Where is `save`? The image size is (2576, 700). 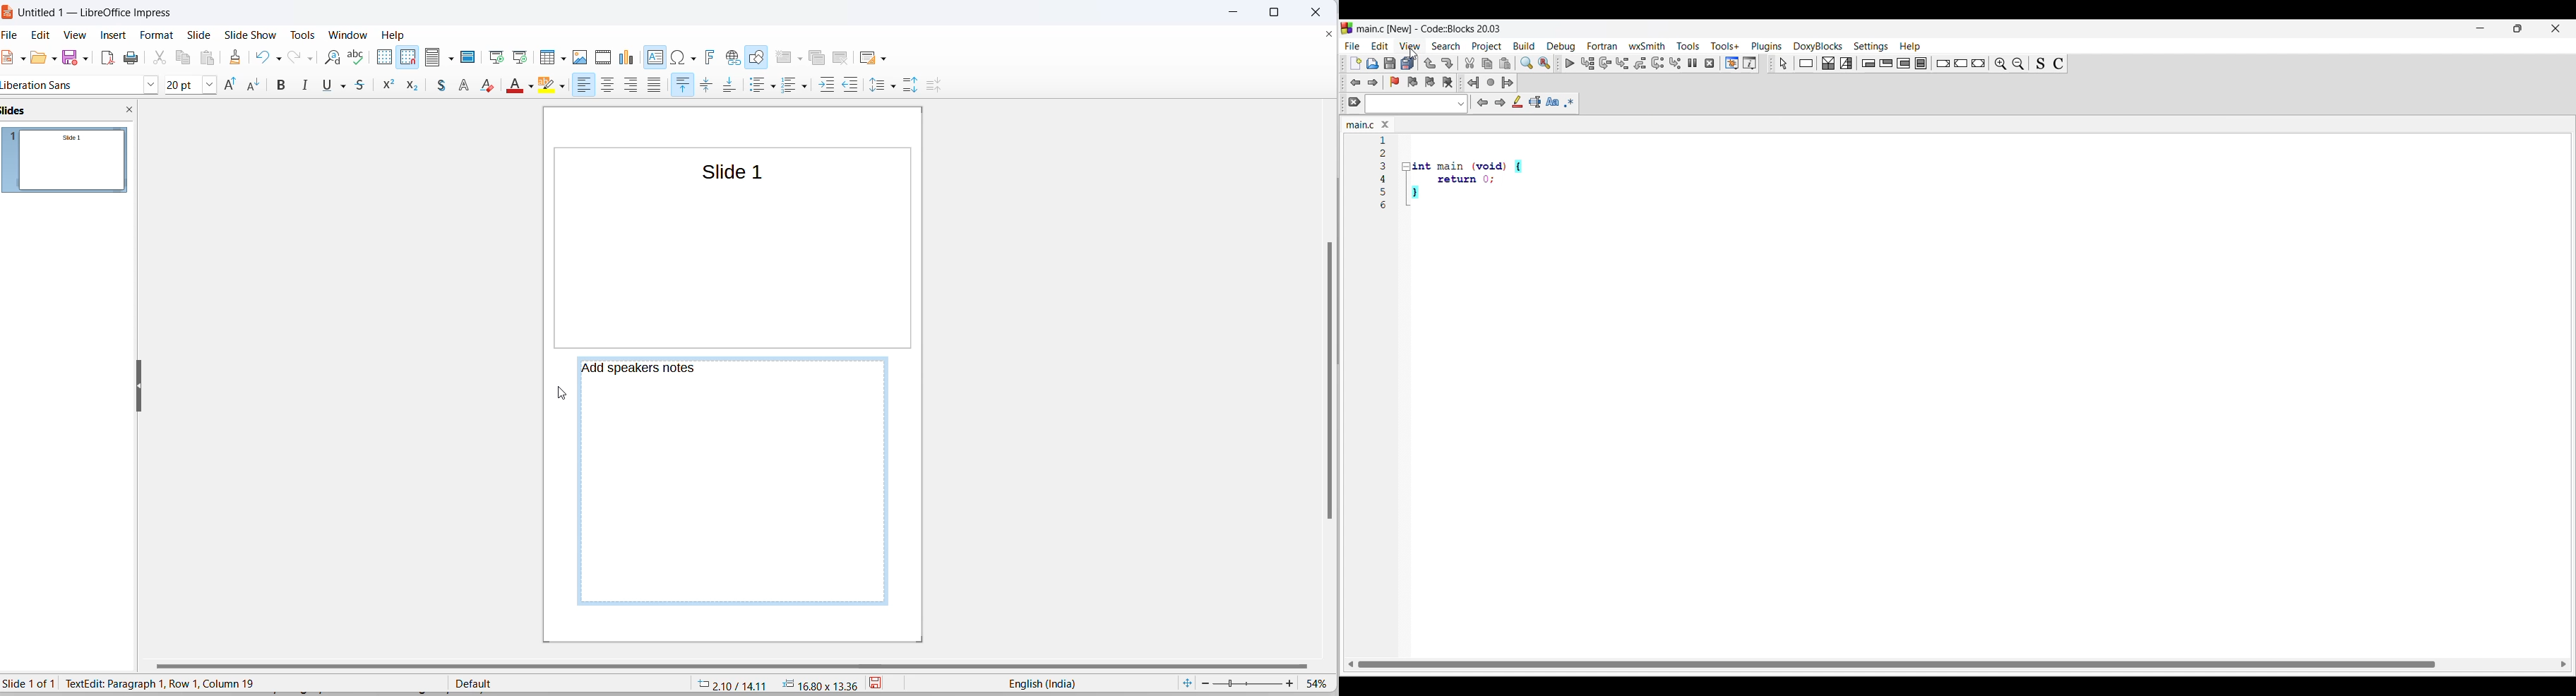
save is located at coordinates (879, 683).